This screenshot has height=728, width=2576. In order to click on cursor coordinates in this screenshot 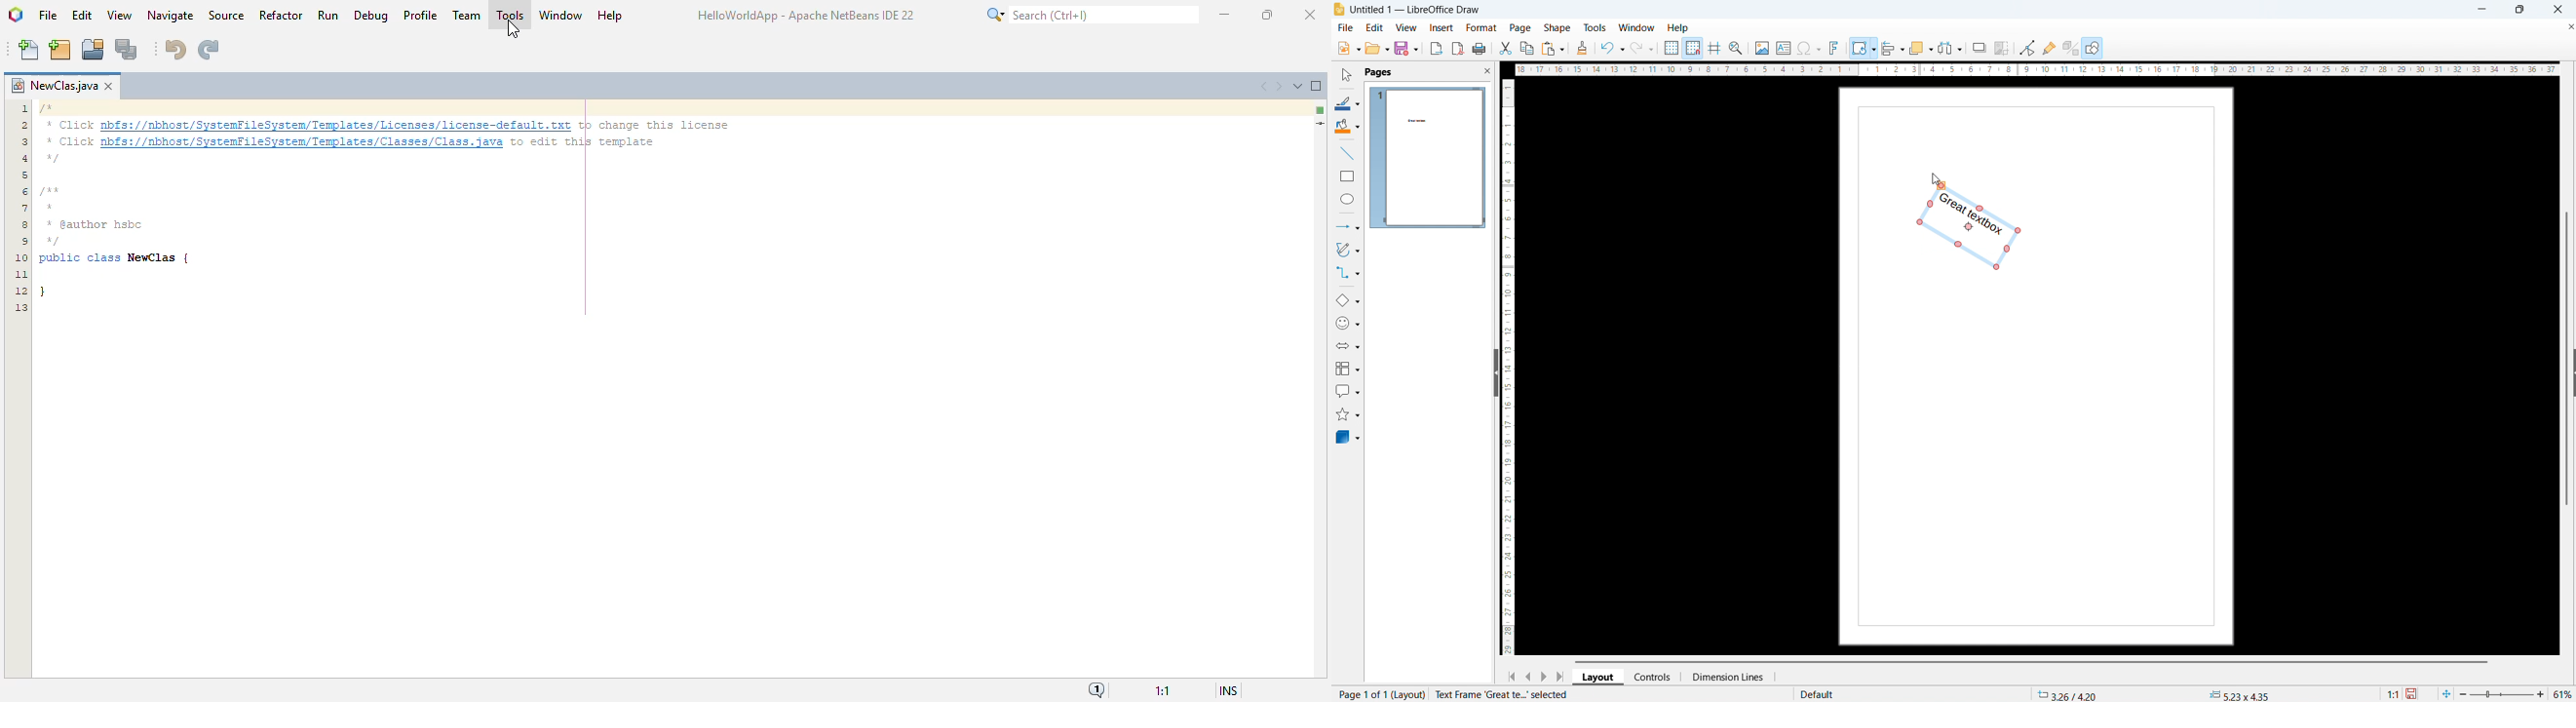, I will do `click(2070, 694)`.